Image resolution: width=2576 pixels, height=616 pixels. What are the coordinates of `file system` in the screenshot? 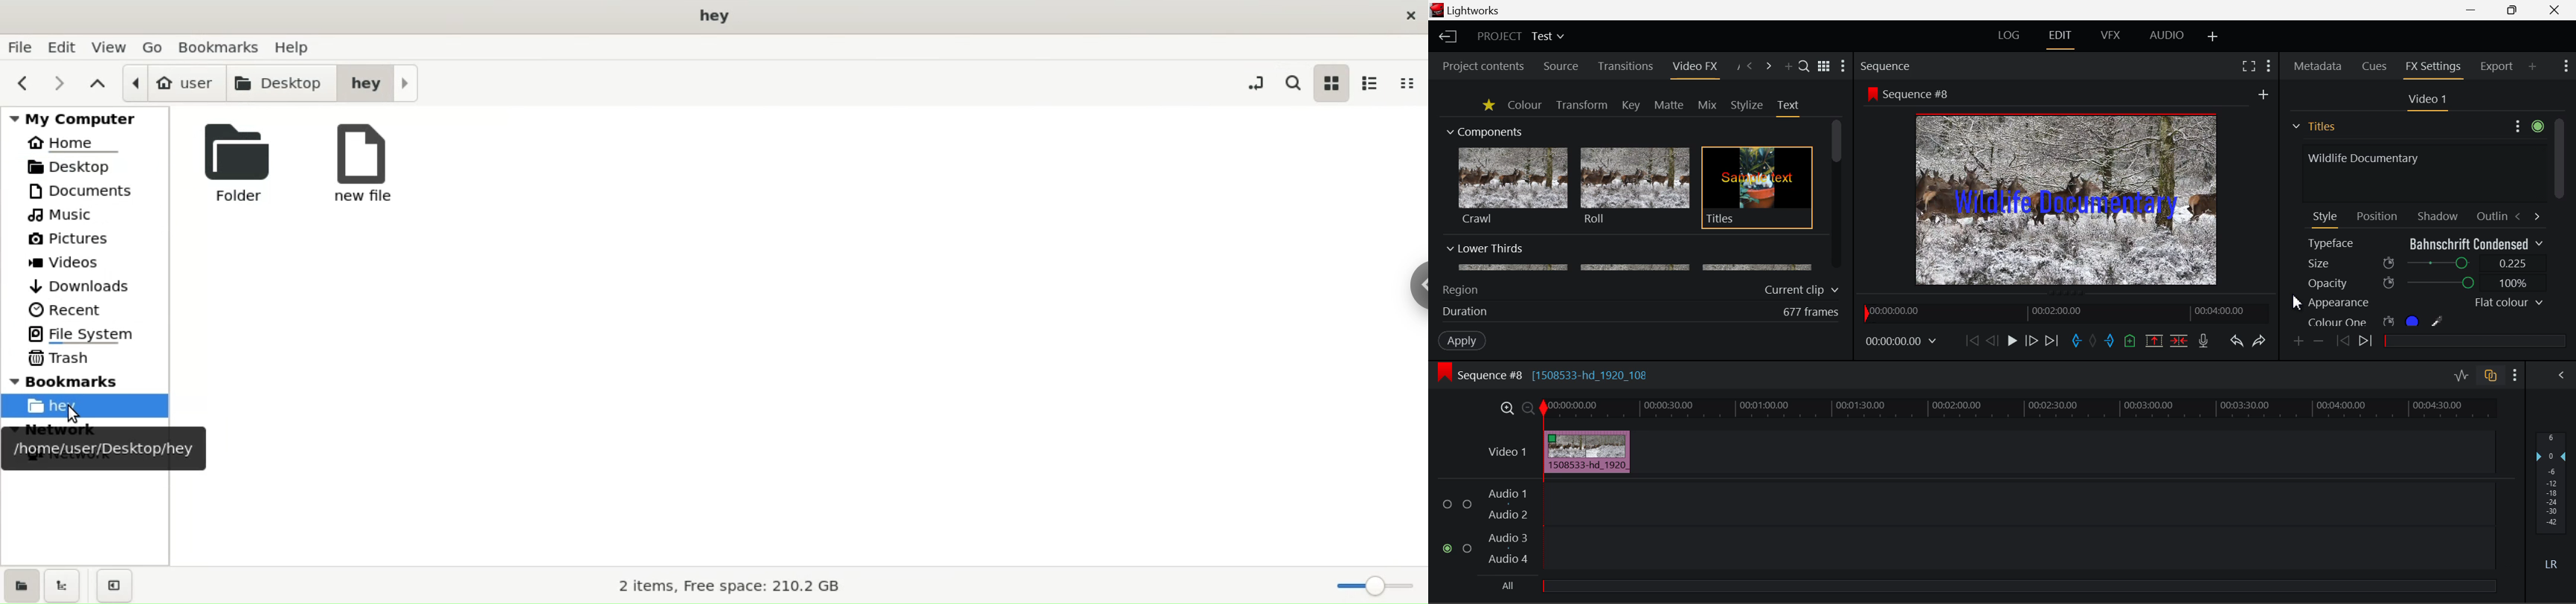 It's located at (85, 335).